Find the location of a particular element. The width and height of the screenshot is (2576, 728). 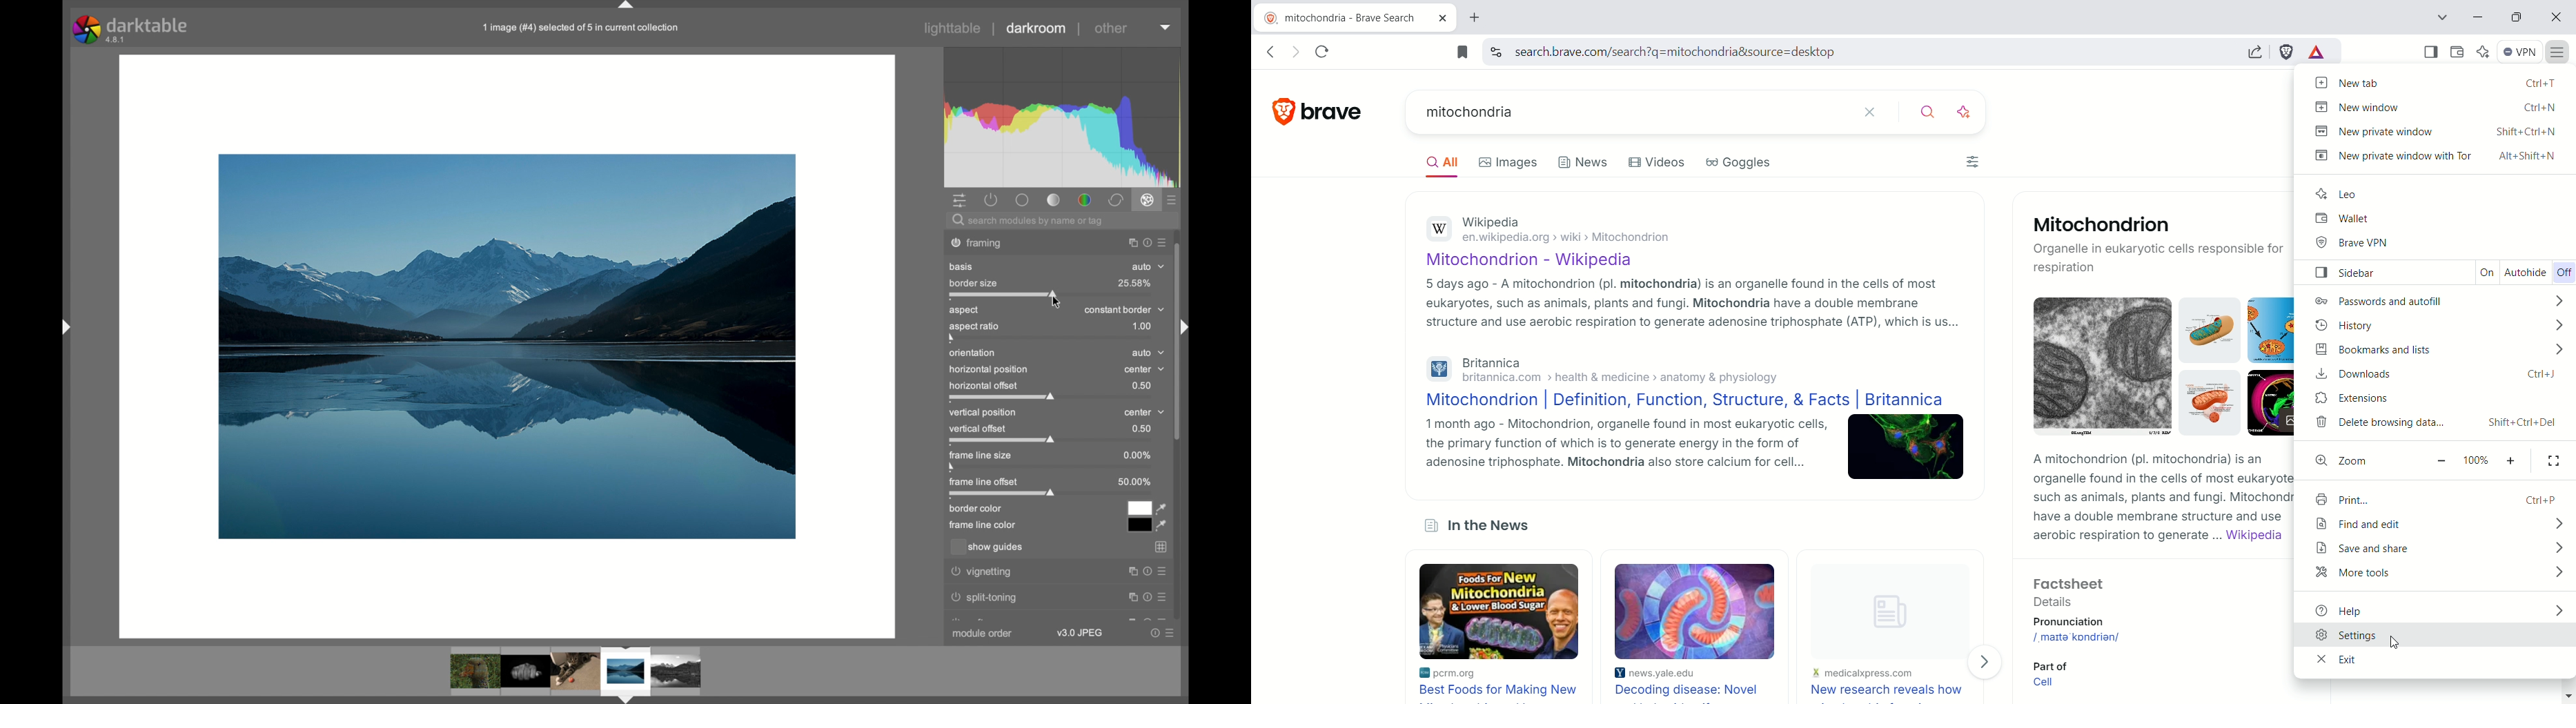

gridlines is located at coordinates (1162, 548).